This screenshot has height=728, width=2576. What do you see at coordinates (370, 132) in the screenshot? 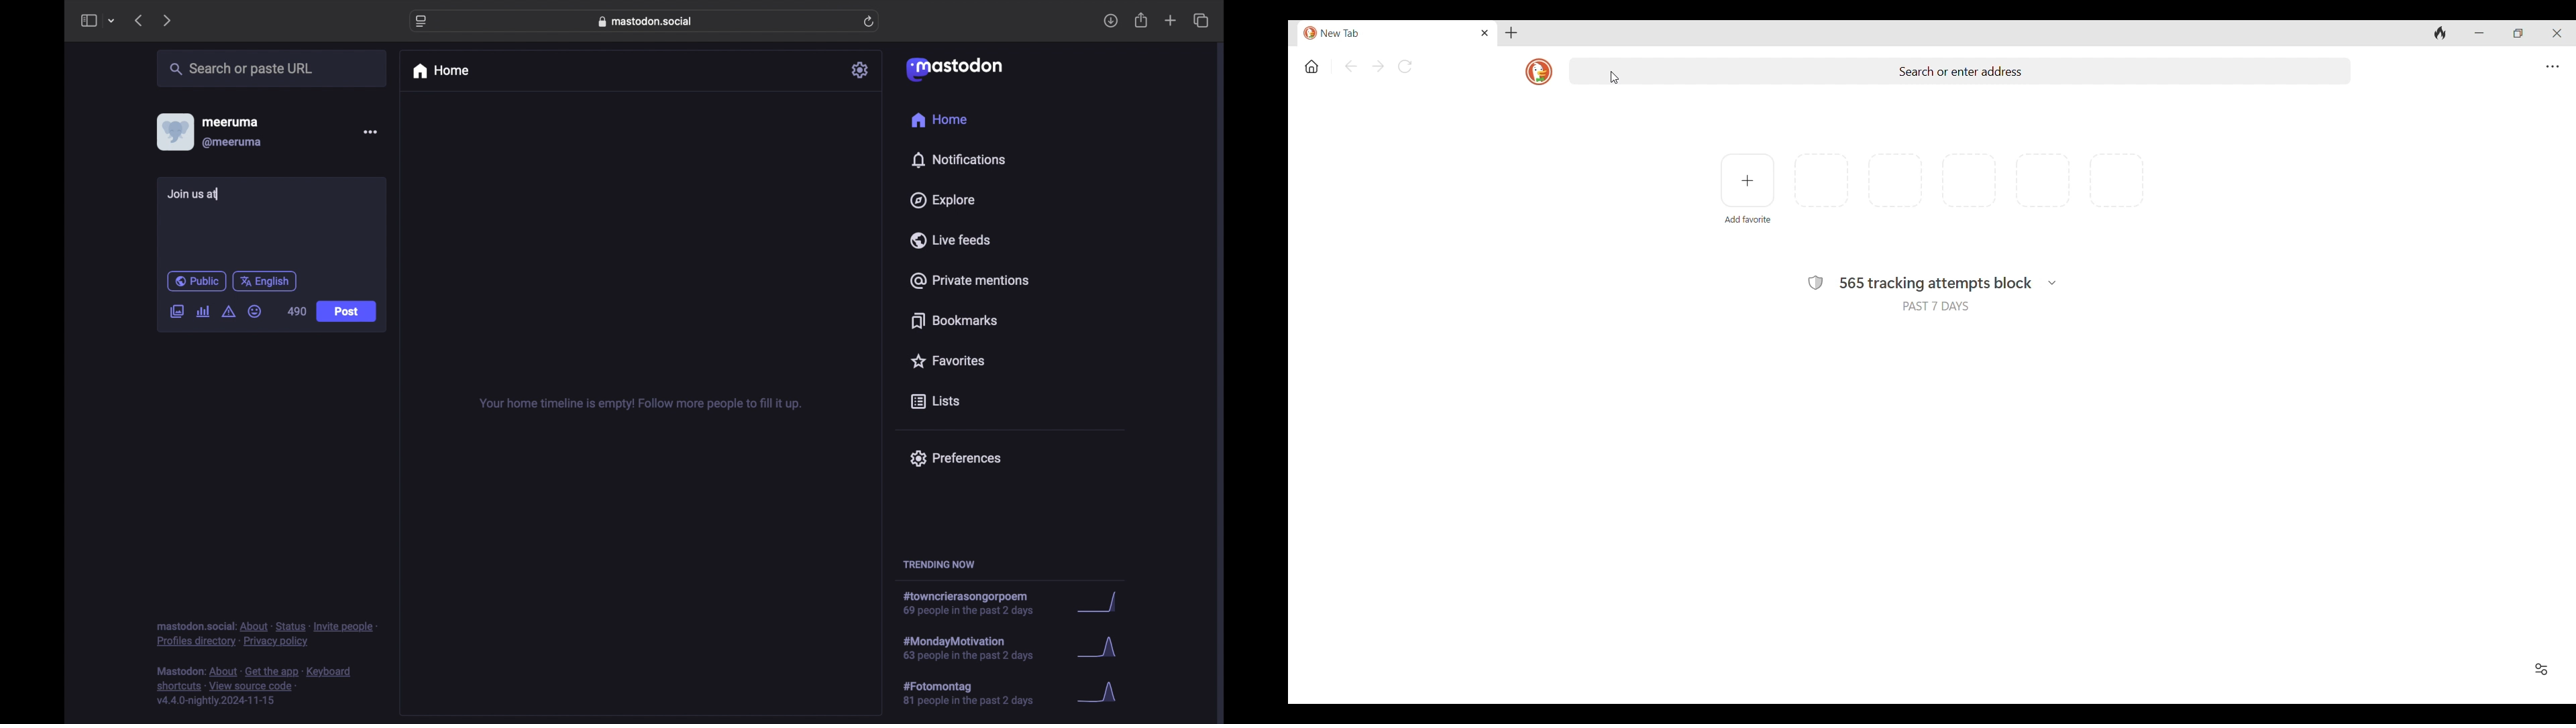
I see `more options` at bounding box center [370, 132].